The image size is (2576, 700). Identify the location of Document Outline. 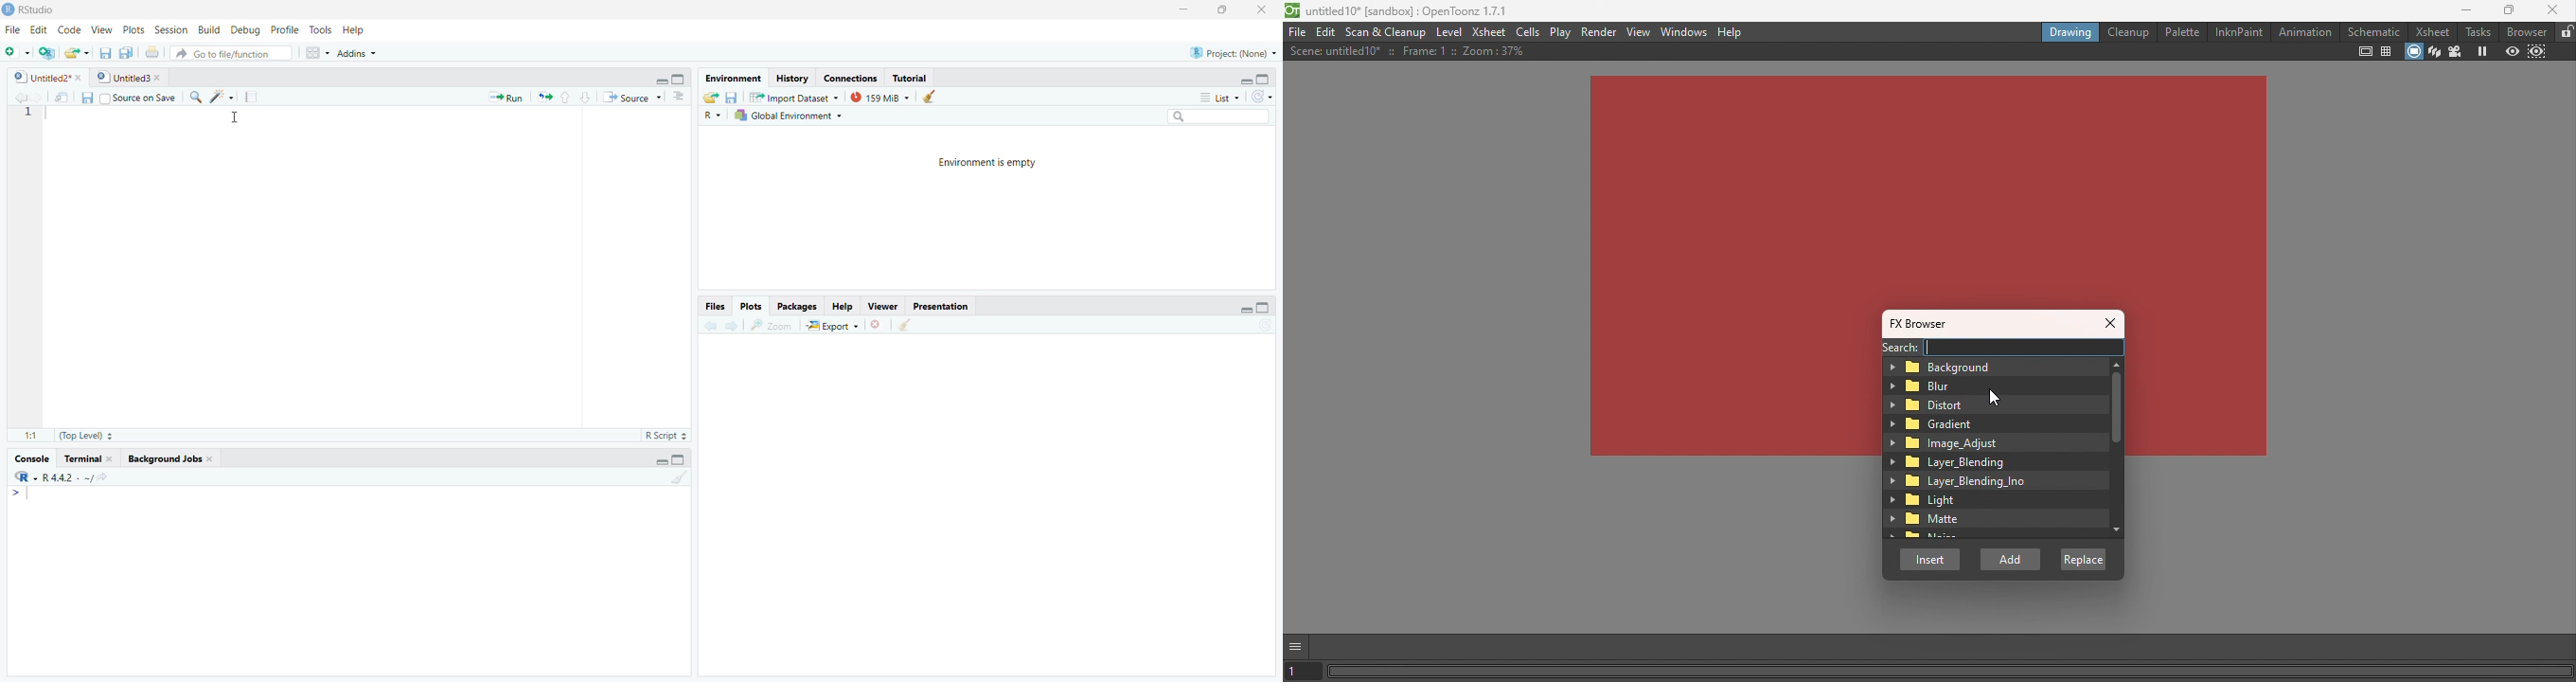
(678, 96).